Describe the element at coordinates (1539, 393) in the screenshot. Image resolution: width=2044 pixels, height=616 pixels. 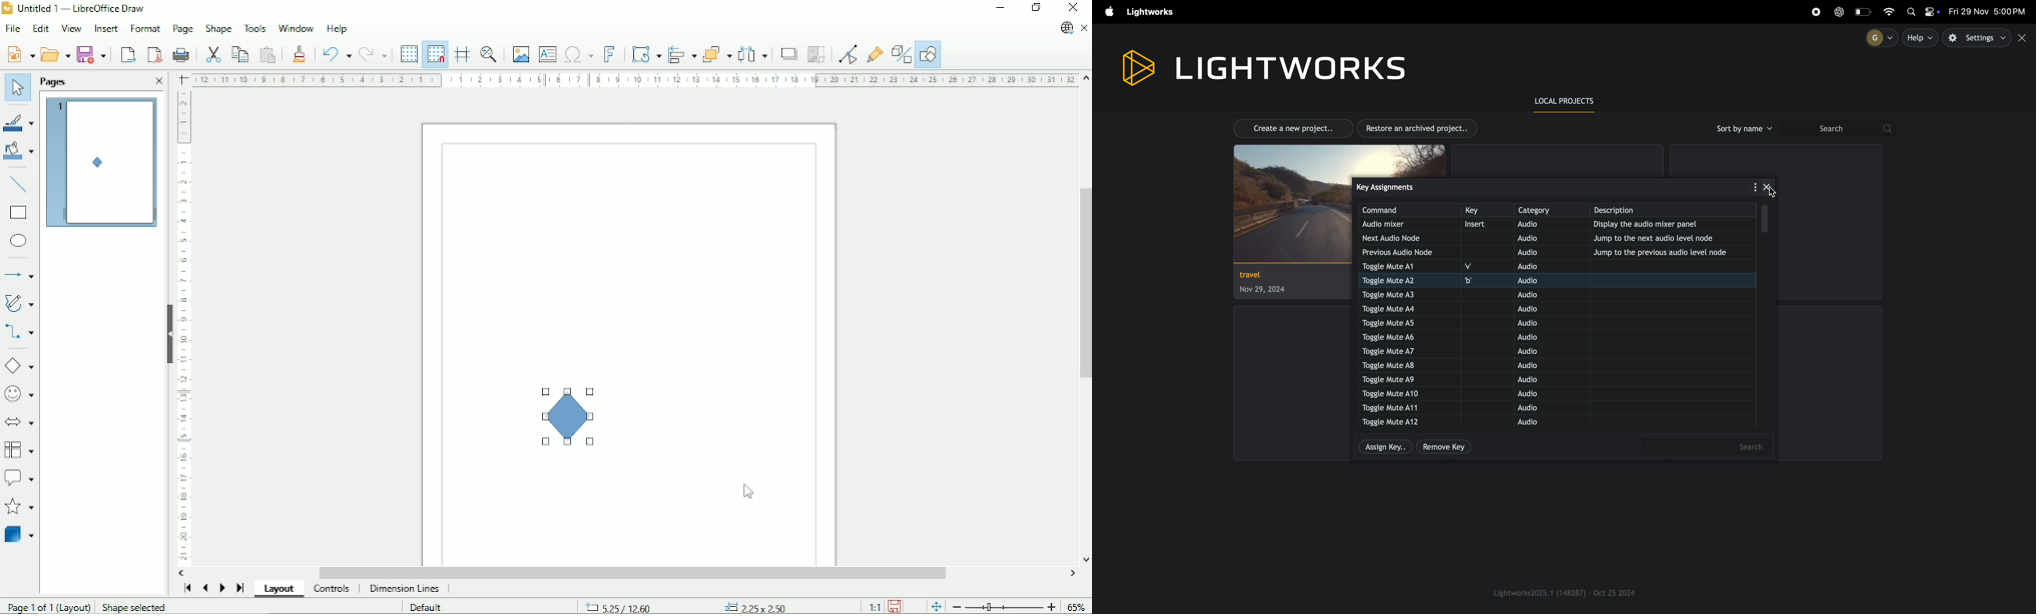
I see `audio` at that location.